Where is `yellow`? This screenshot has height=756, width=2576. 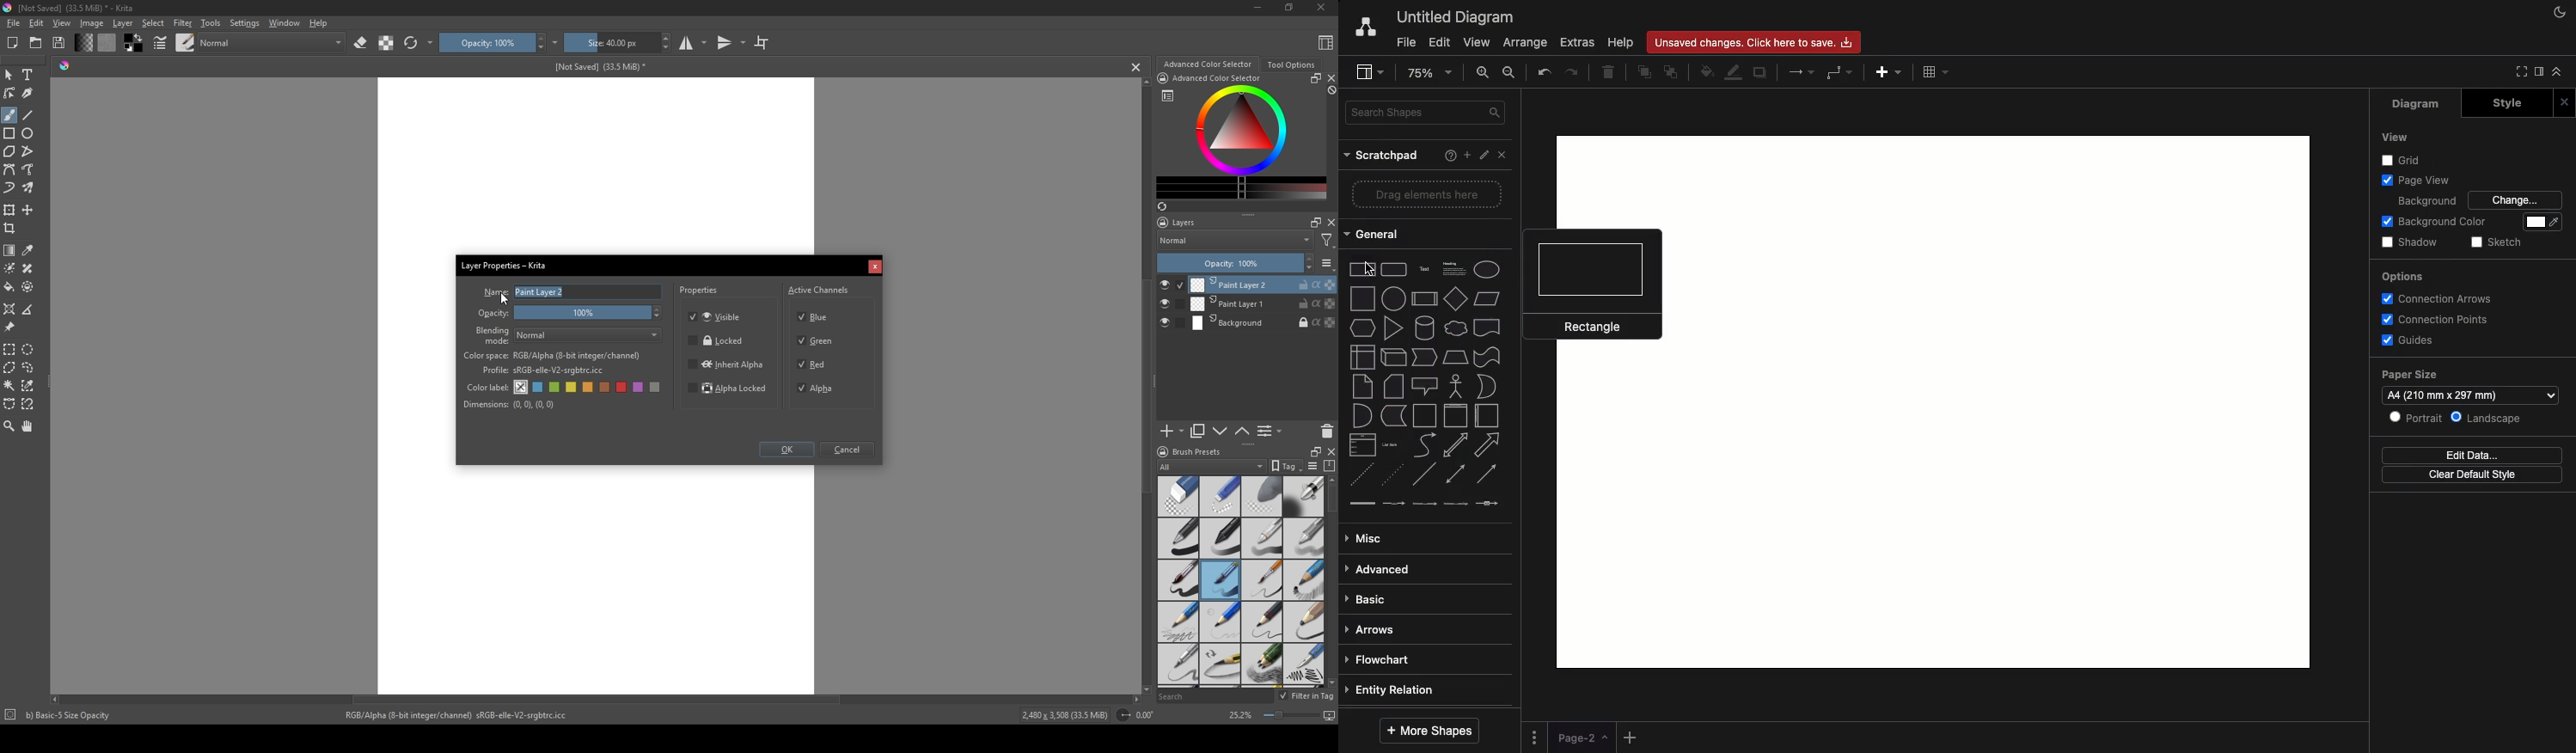
yellow is located at coordinates (589, 388).